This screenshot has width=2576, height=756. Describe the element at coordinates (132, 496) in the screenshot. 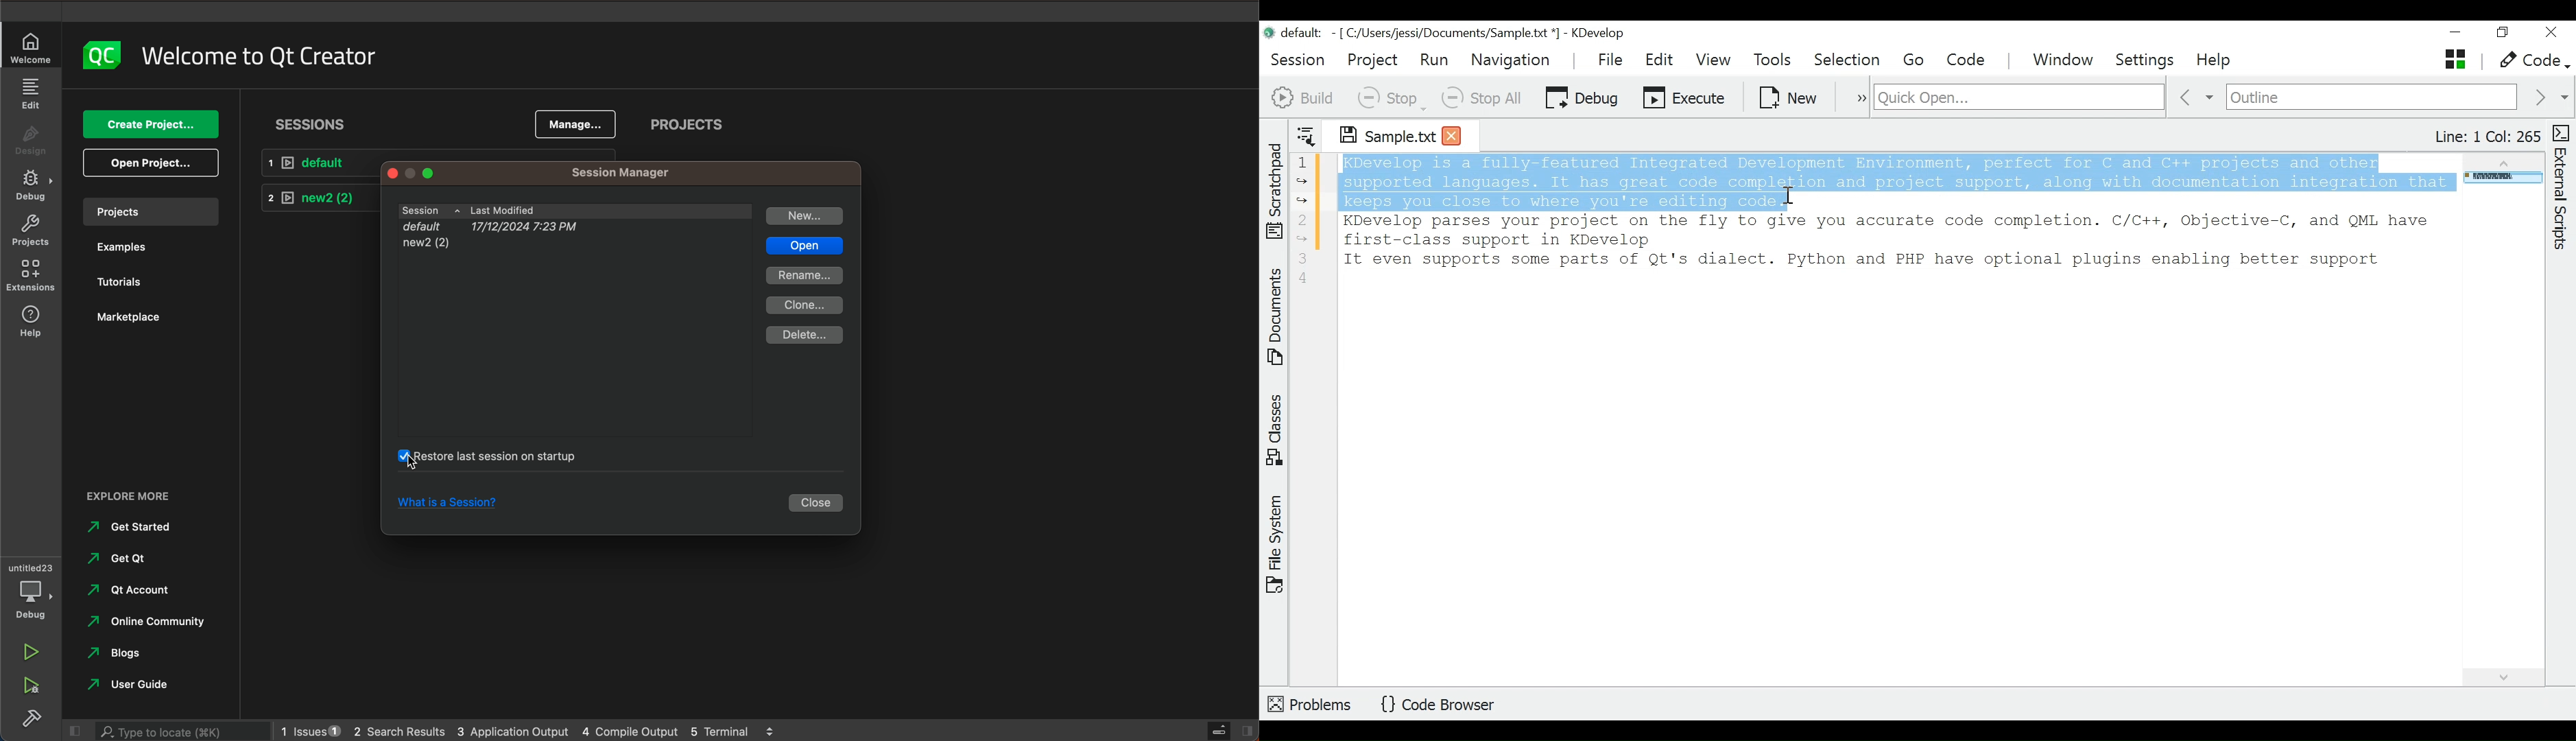

I see `EXPLORE MORE` at that location.